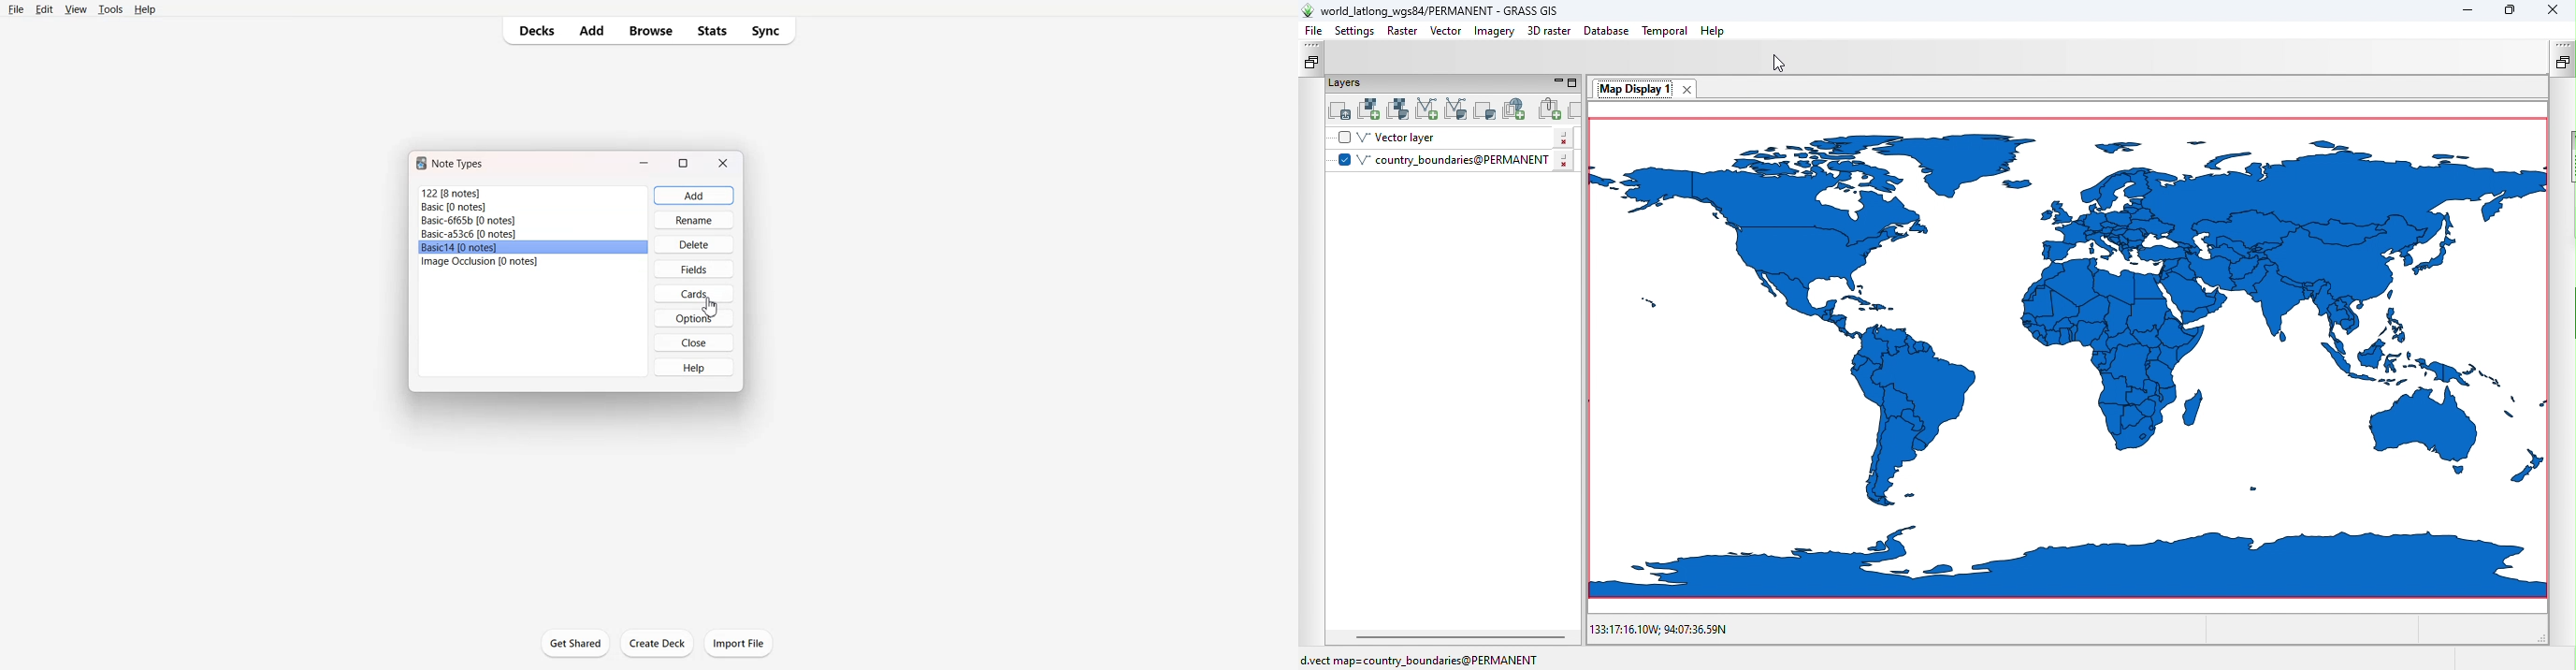 The image size is (2576, 672). What do you see at coordinates (739, 643) in the screenshot?
I see `Import File` at bounding box center [739, 643].